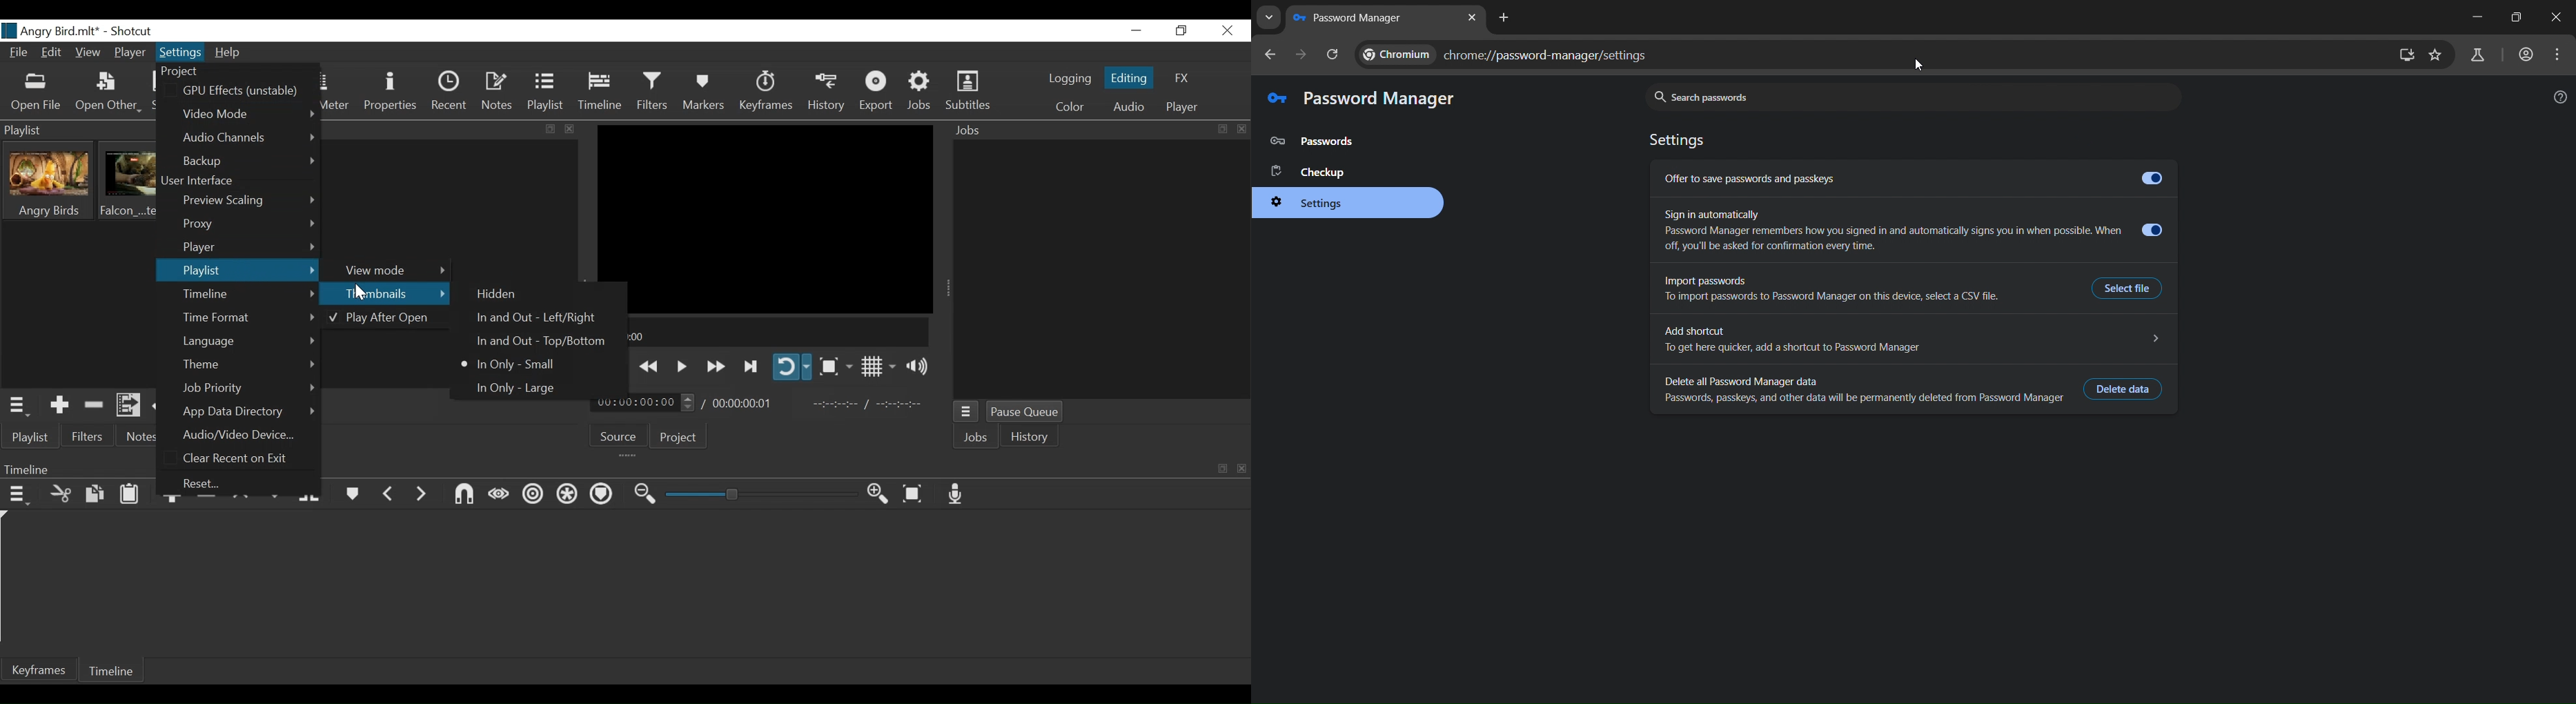  Describe the element at coordinates (181, 51) in the screenshot. I see `Settings` at that location.